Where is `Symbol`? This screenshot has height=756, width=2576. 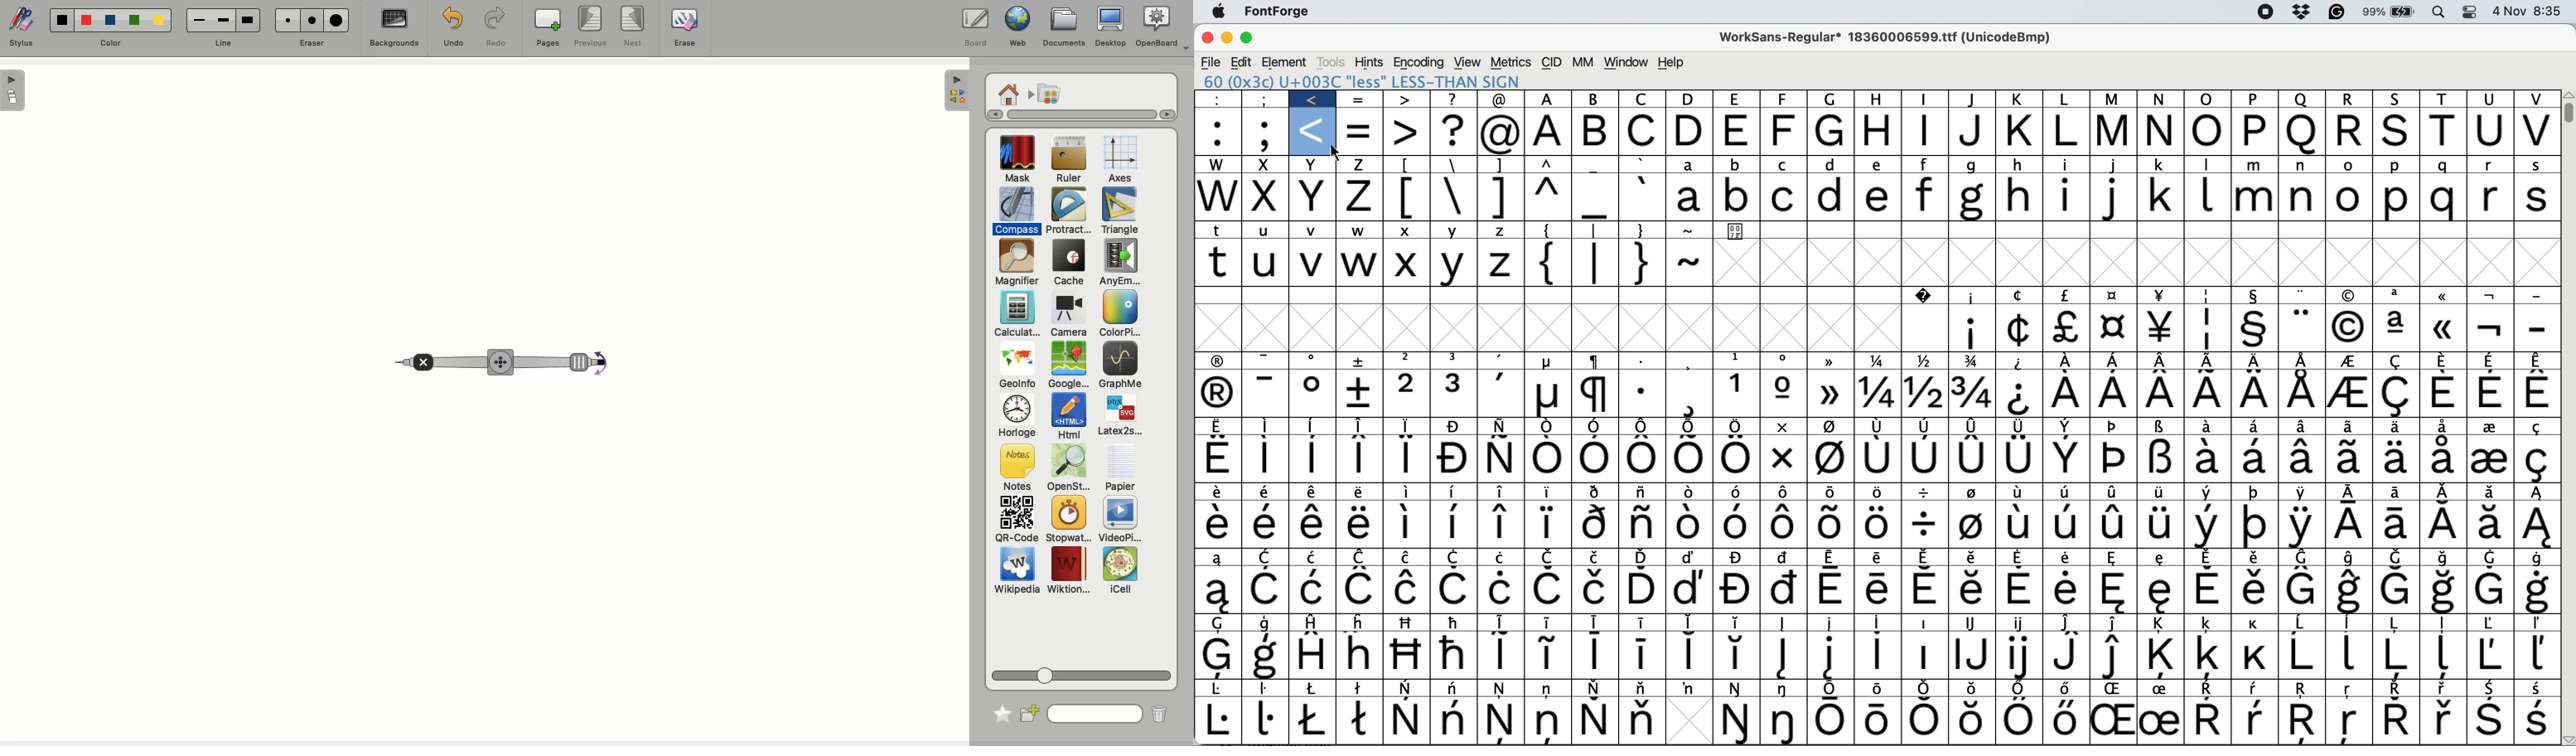
Symbol is located at coordinates (1458, 557).